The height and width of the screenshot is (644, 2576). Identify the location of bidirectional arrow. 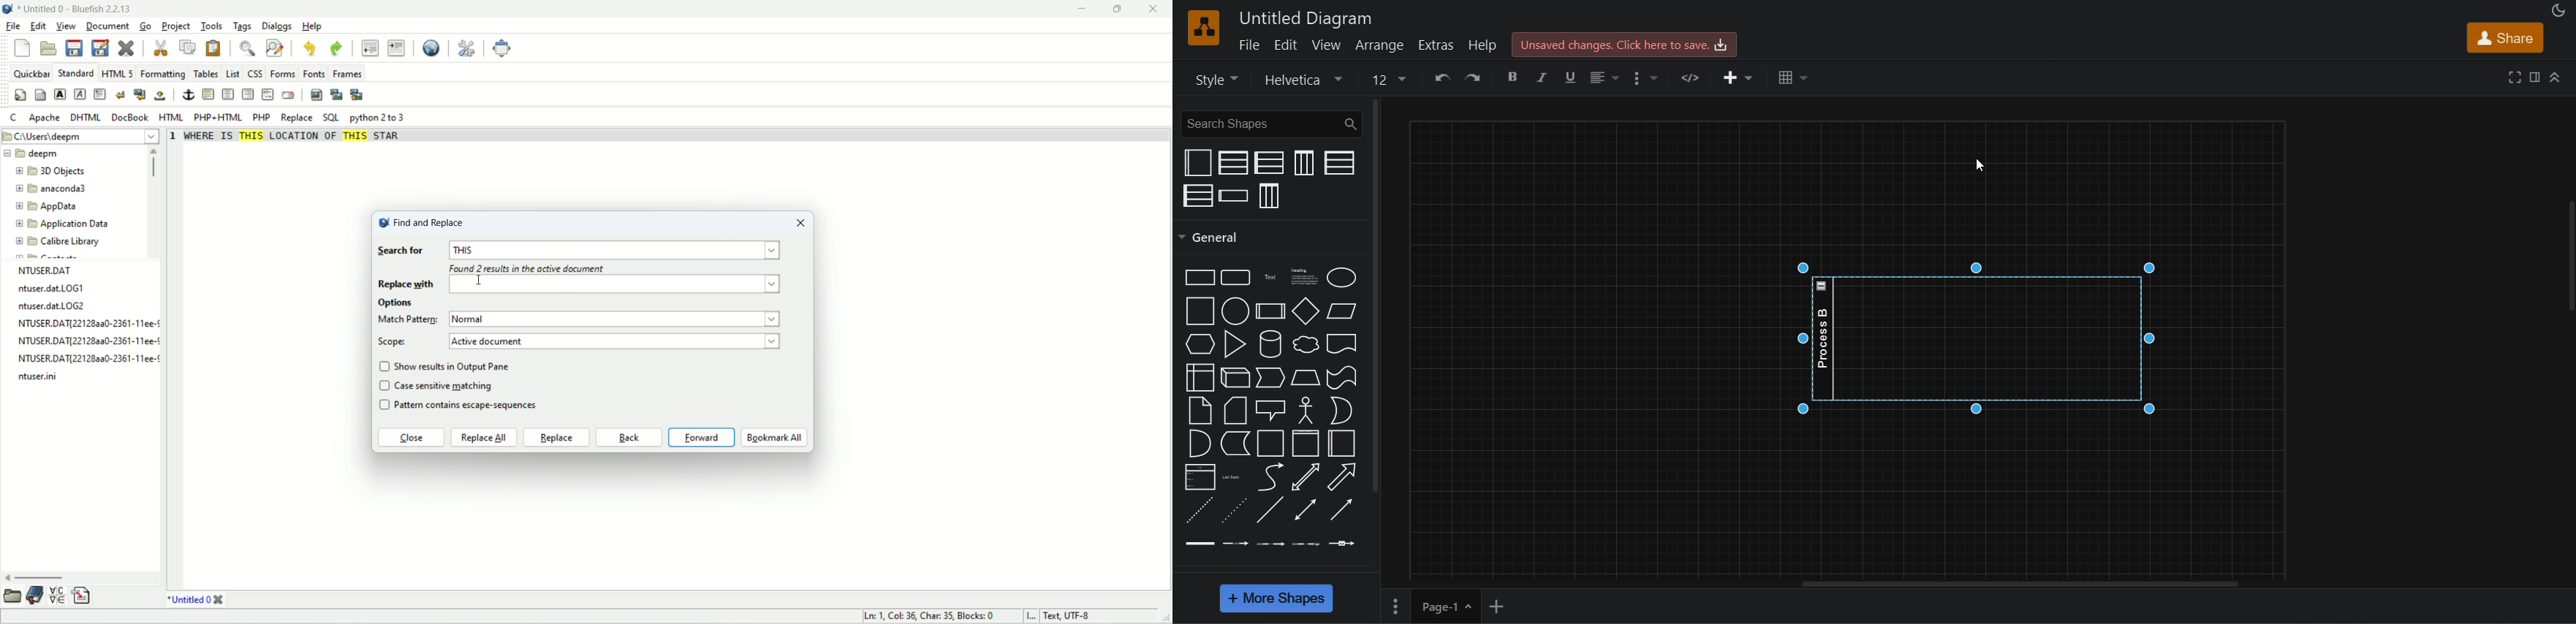
(1304, 477).